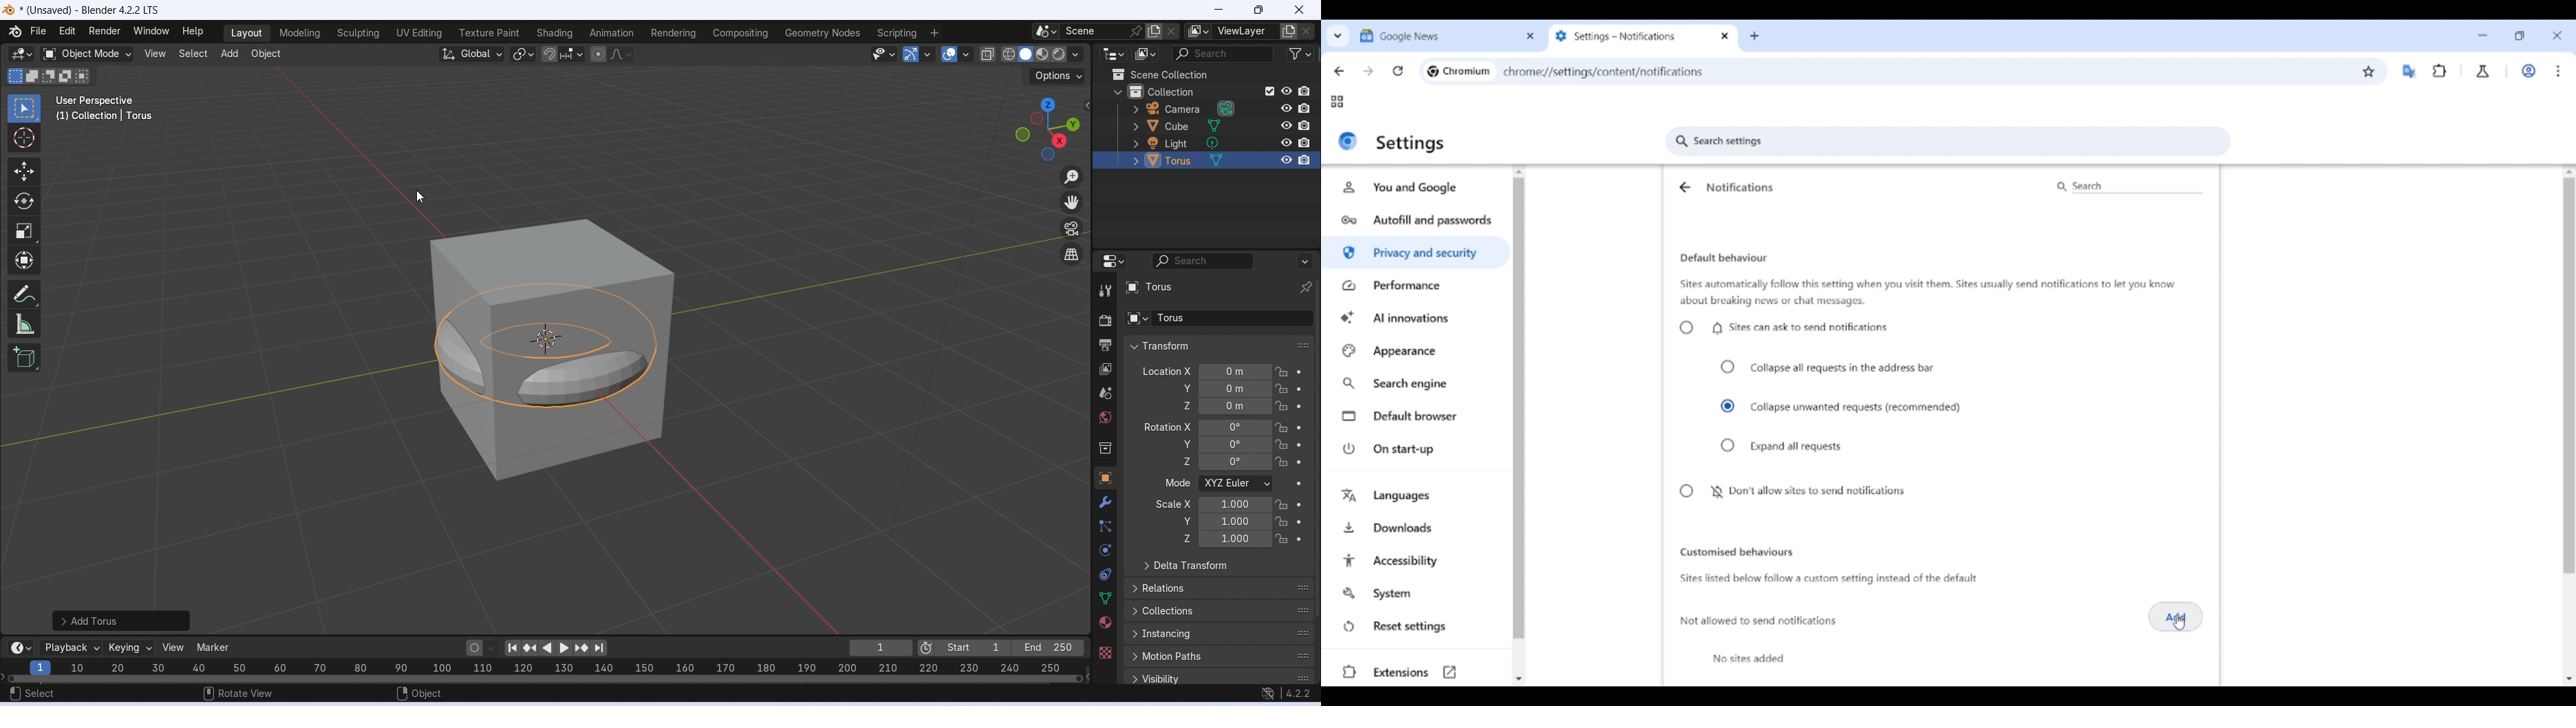 The height and width of the screenshot is (728, 2576). What do you see at coordinates (1289, 33) in the screenshot?
I see `add layer` at bounding box center [1289, 33].